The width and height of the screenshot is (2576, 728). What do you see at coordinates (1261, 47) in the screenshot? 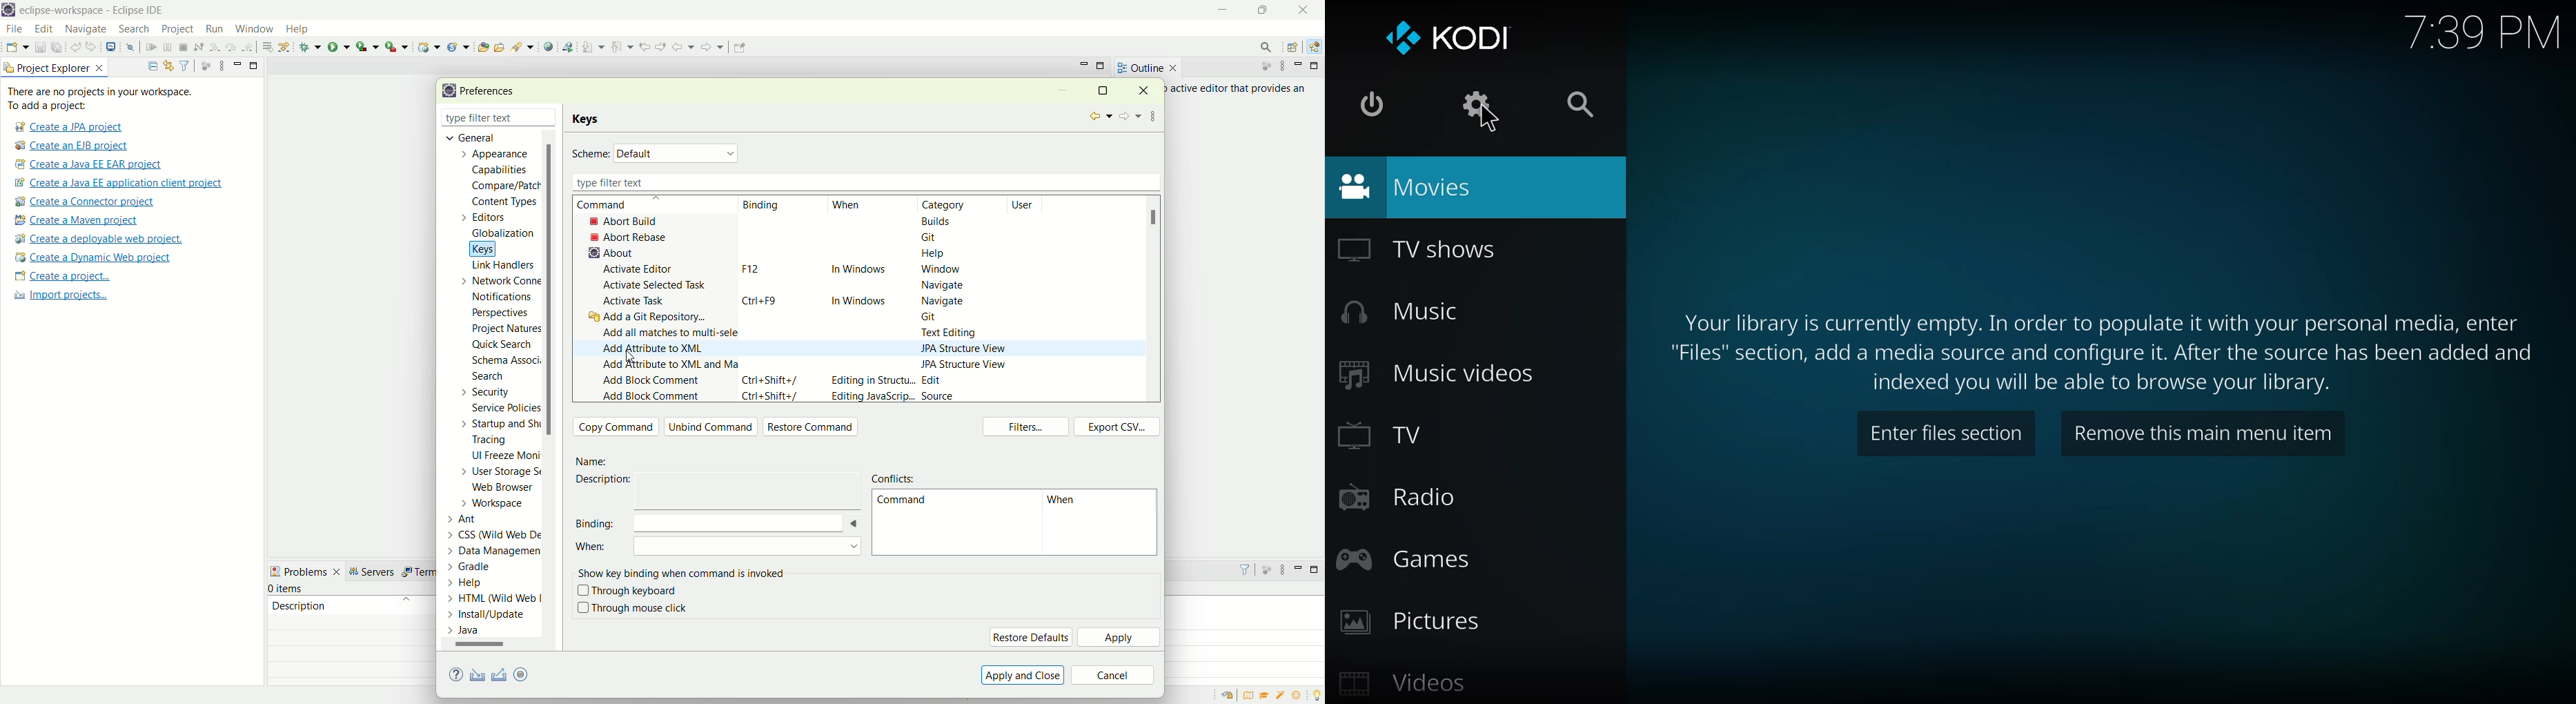
I see `search` at bounding box center [1261, 47].